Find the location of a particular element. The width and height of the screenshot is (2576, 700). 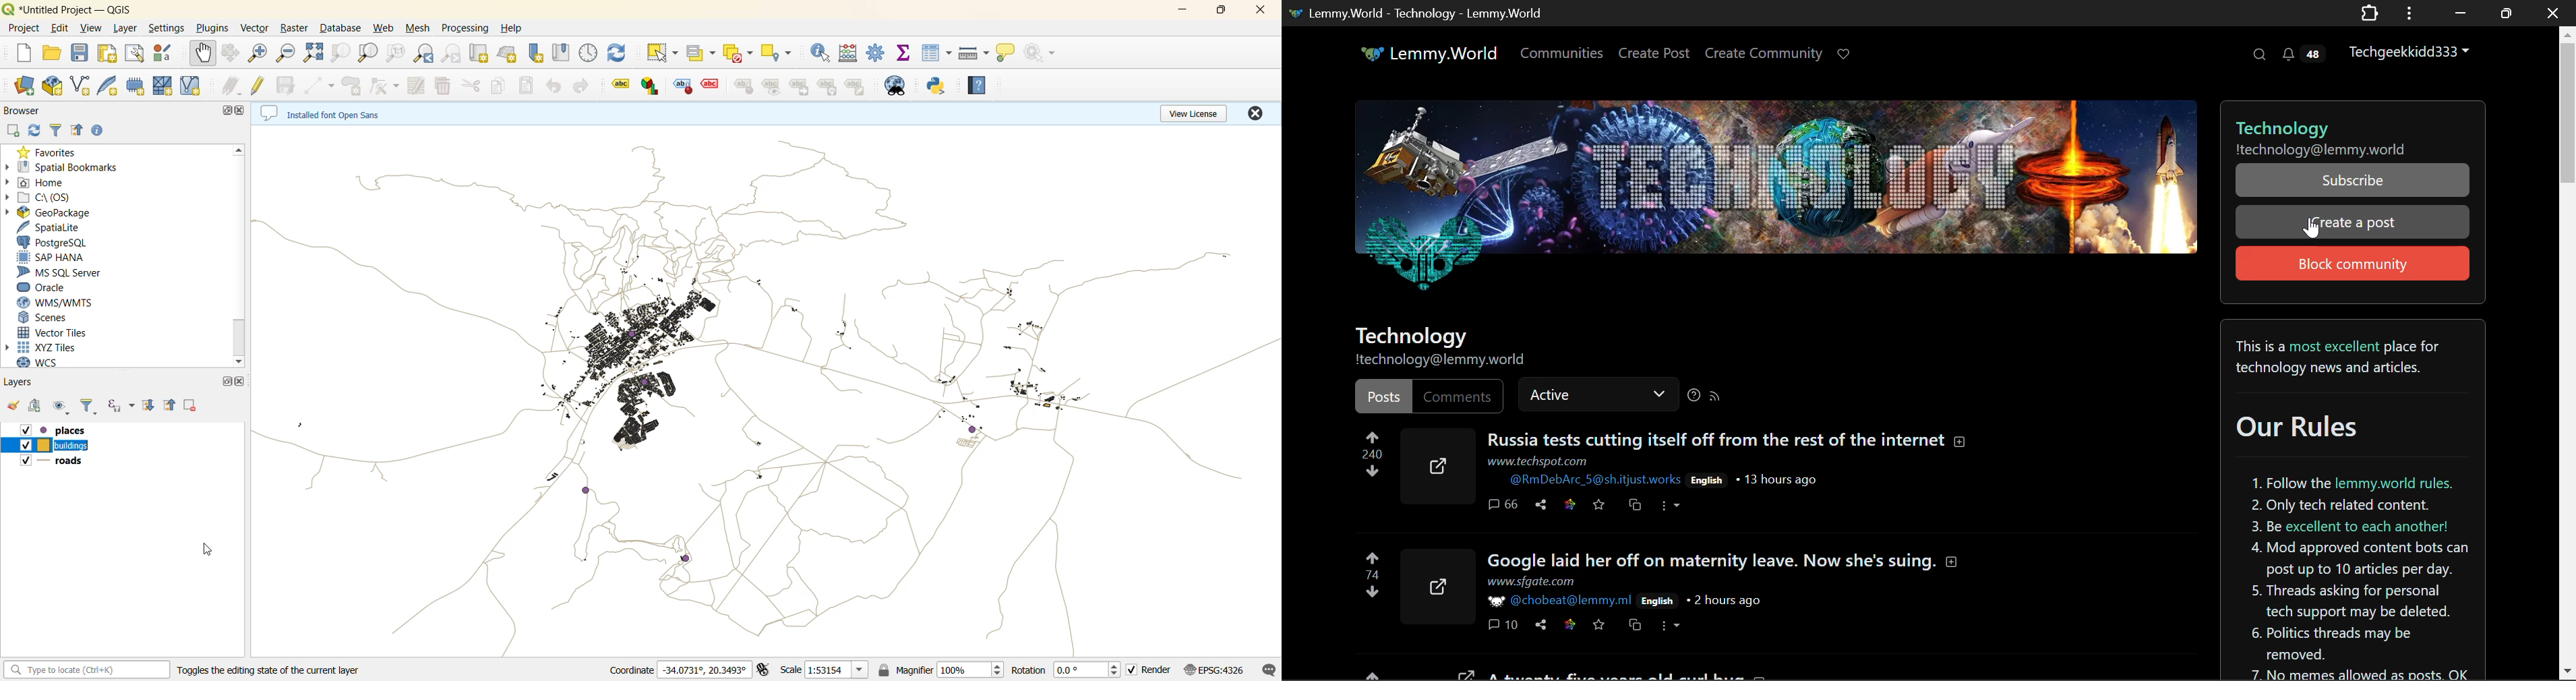

new spatialite layer is located at coordinates (108, 86).